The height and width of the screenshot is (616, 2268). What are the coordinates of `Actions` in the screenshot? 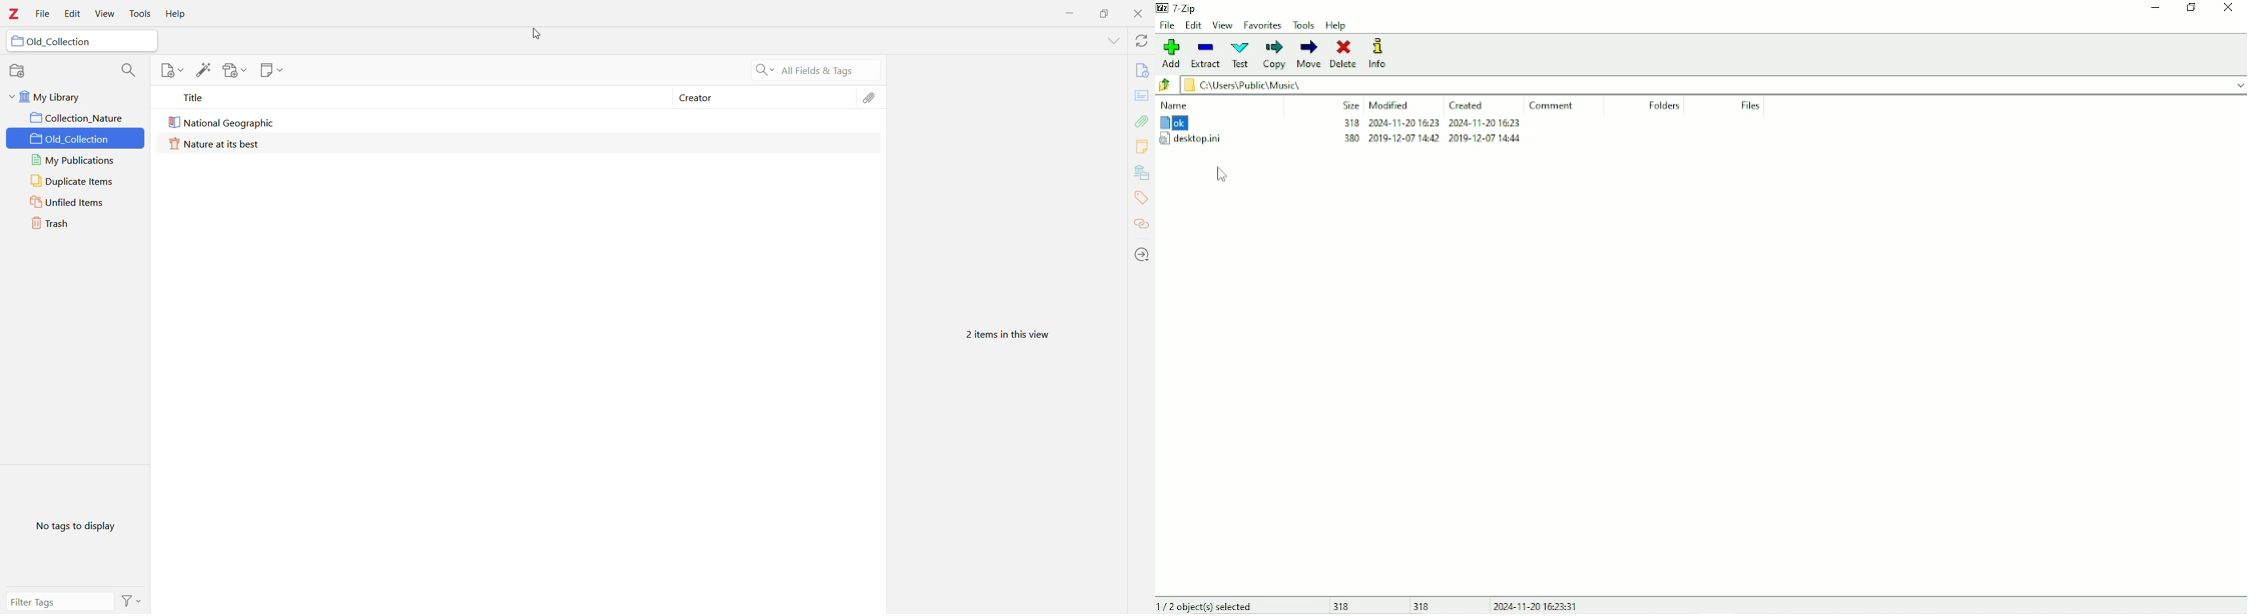 It's located at (1143, 255).